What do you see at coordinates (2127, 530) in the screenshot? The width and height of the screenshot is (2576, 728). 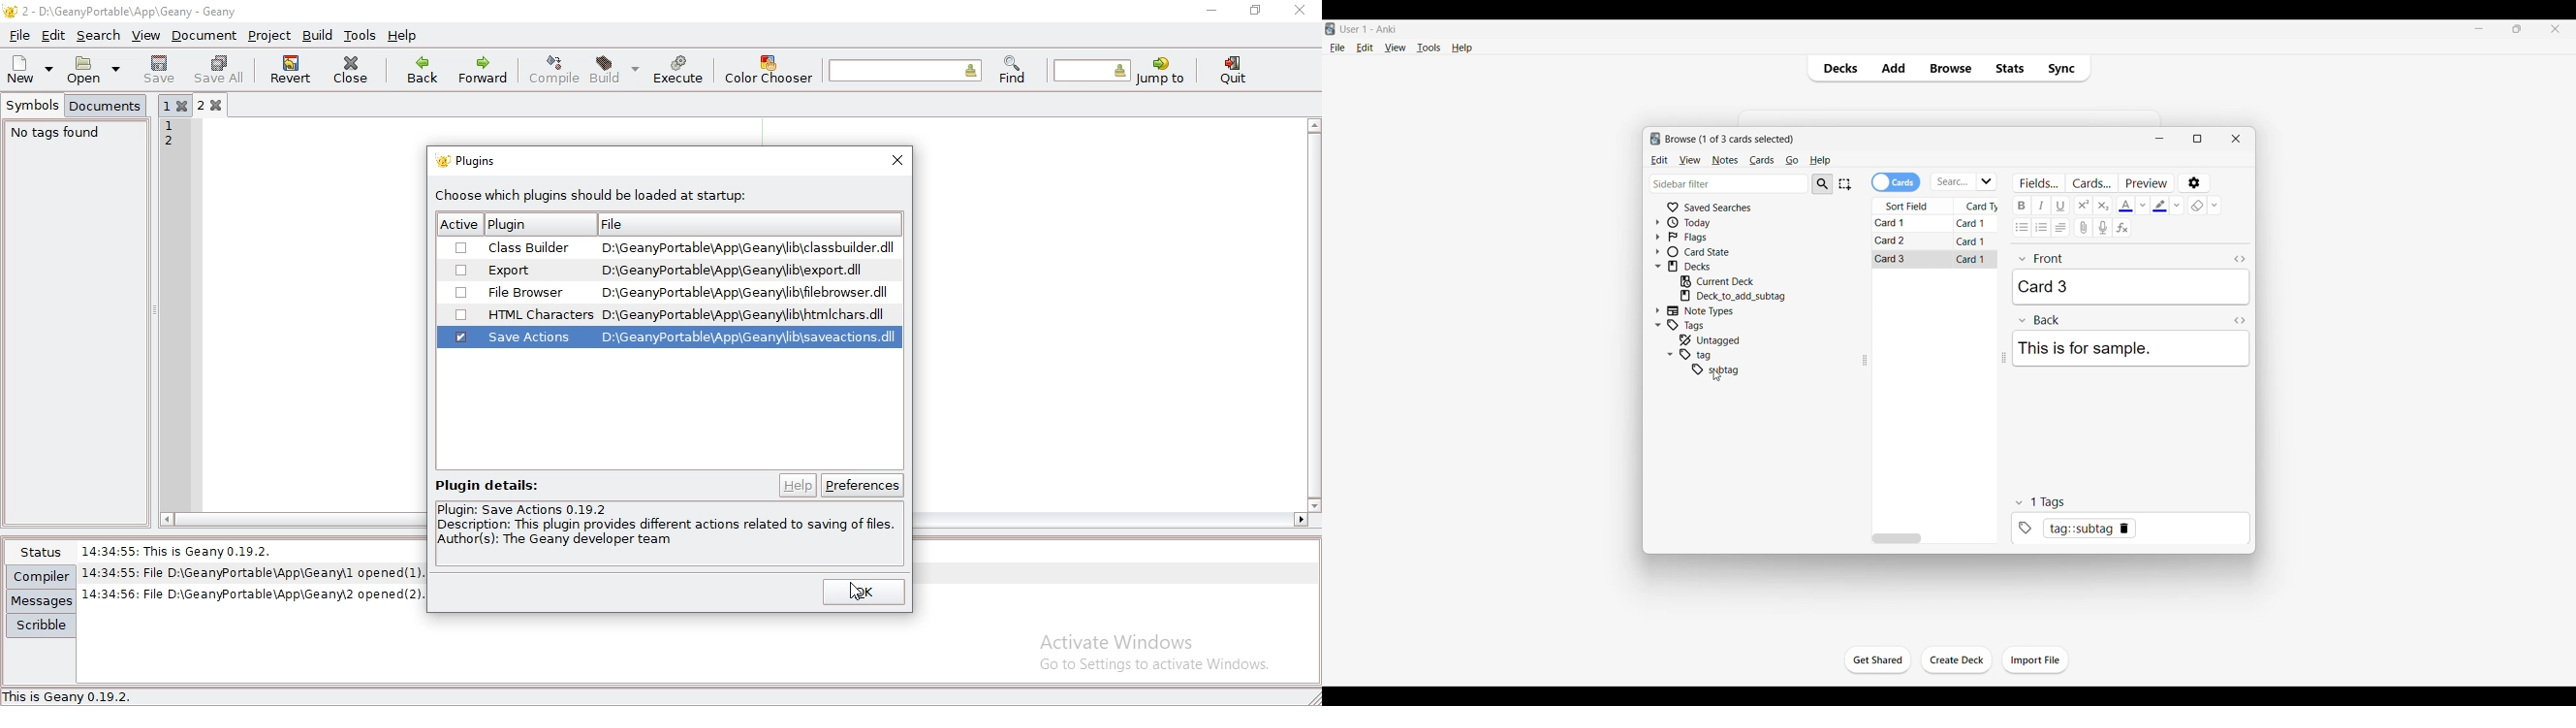 I see `tag::subtag` at bounding box center [2127, 530].